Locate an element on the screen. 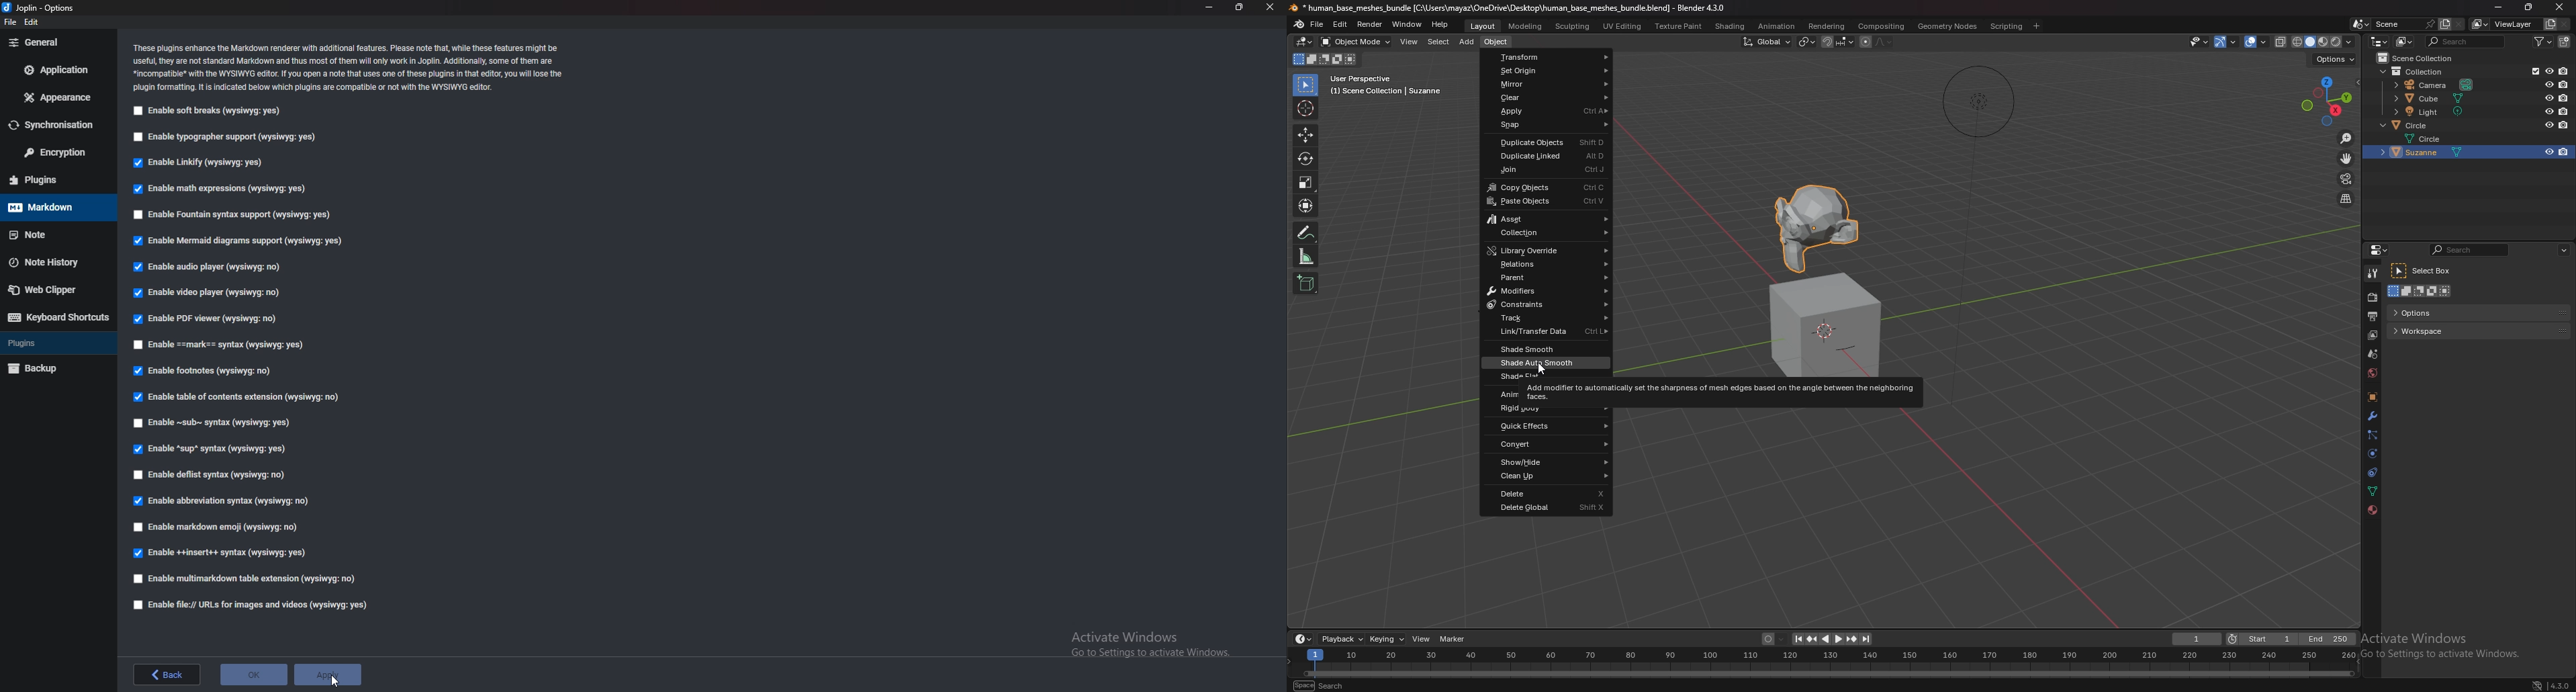 This screenshot has width=2576, height=700. Plugins is located at coordinates (56, 343).